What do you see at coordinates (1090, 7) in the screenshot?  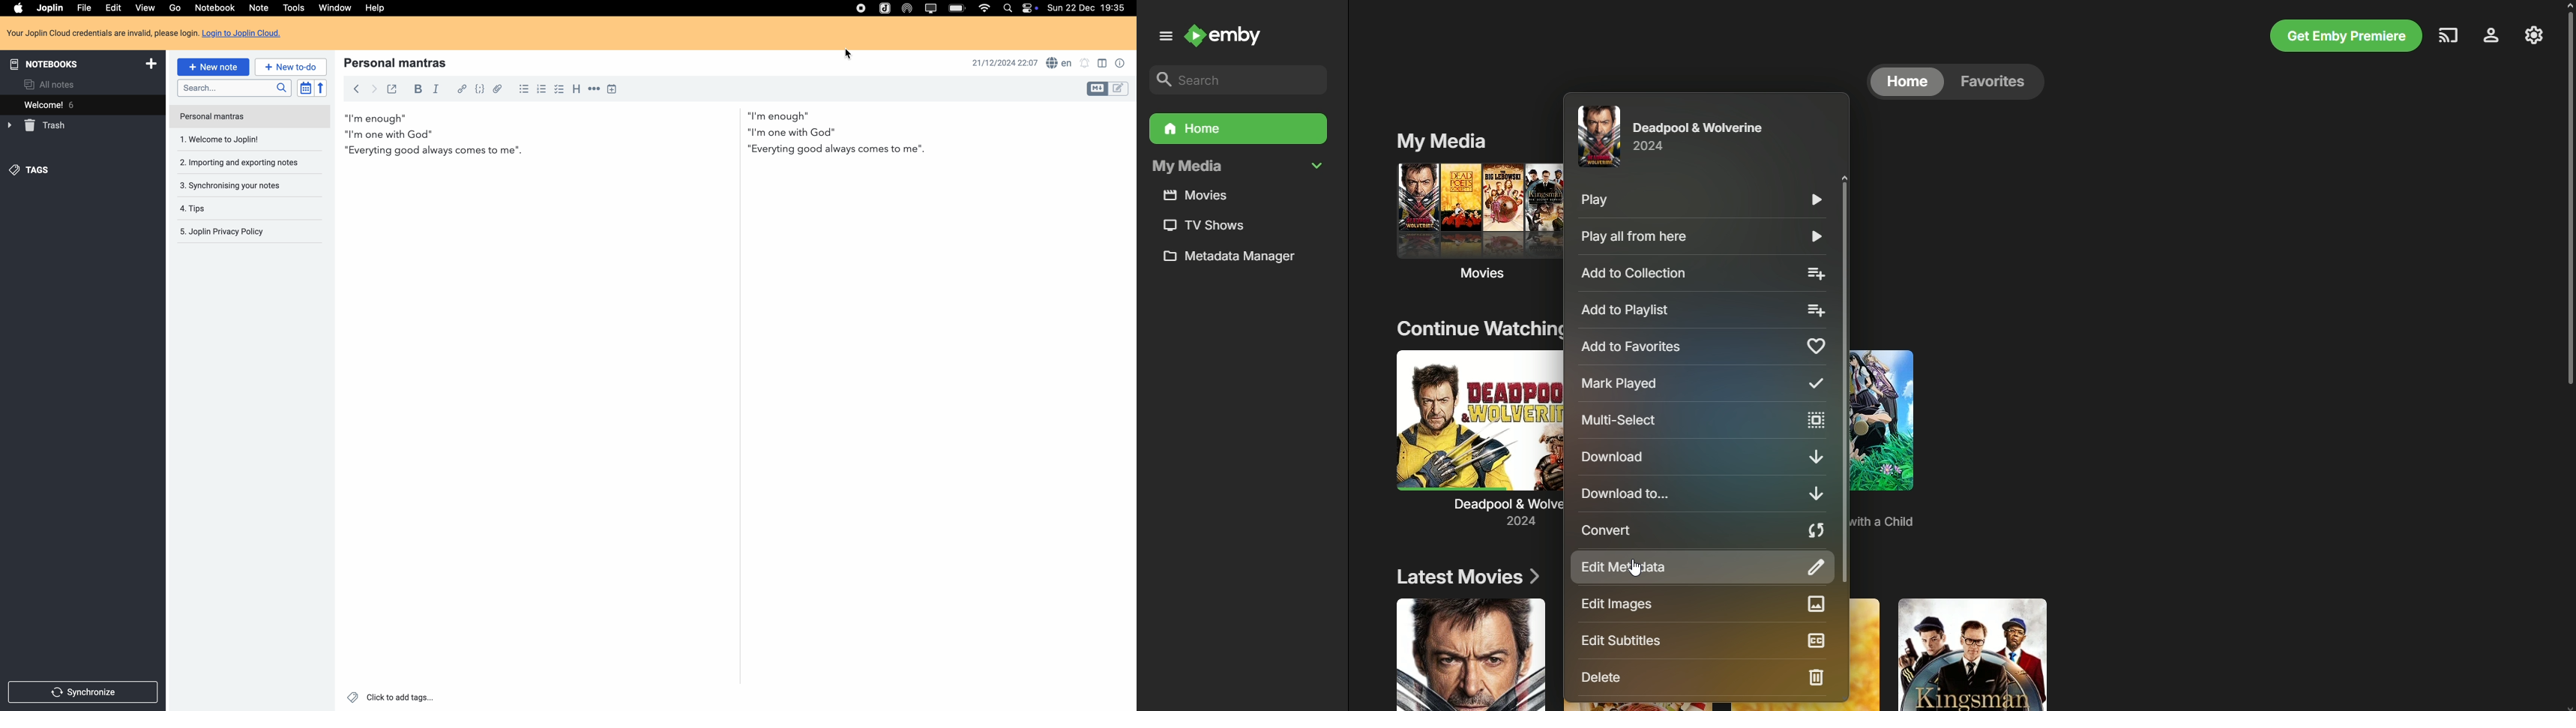 I see `date and hour` at bounding box center [1090, 7].